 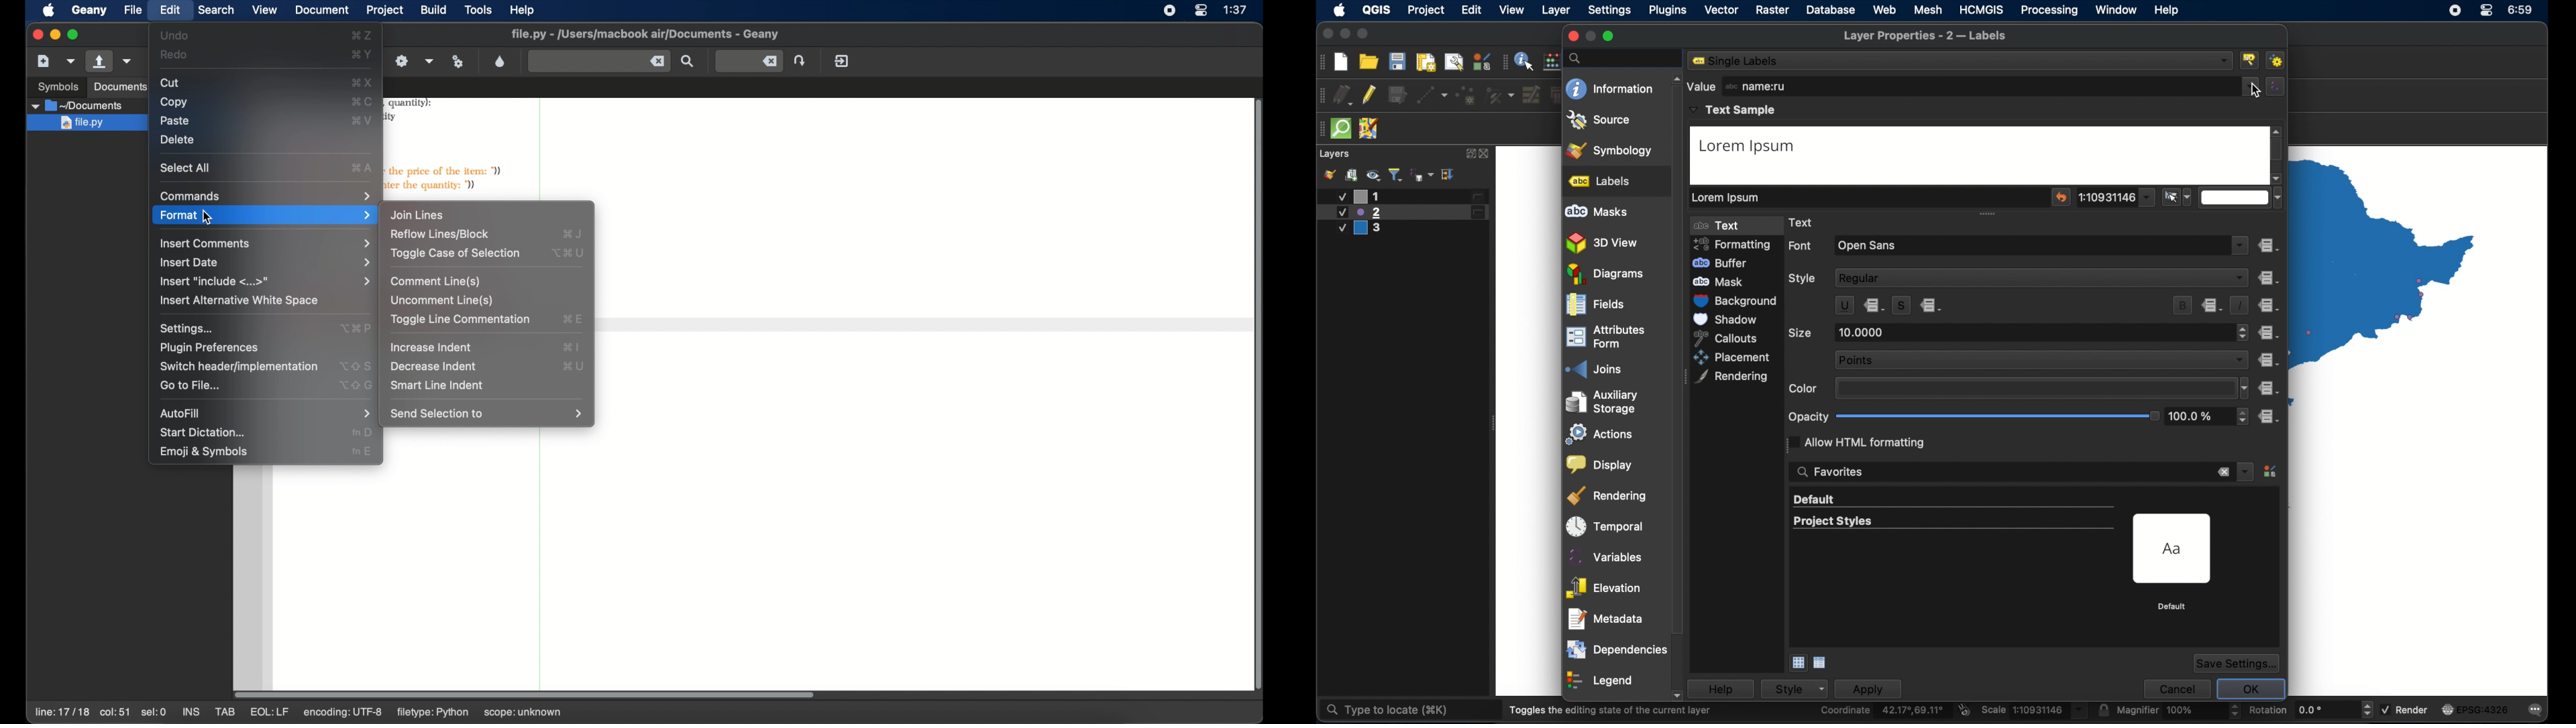 I want to click on save edits, so click(x=1397, y=95).